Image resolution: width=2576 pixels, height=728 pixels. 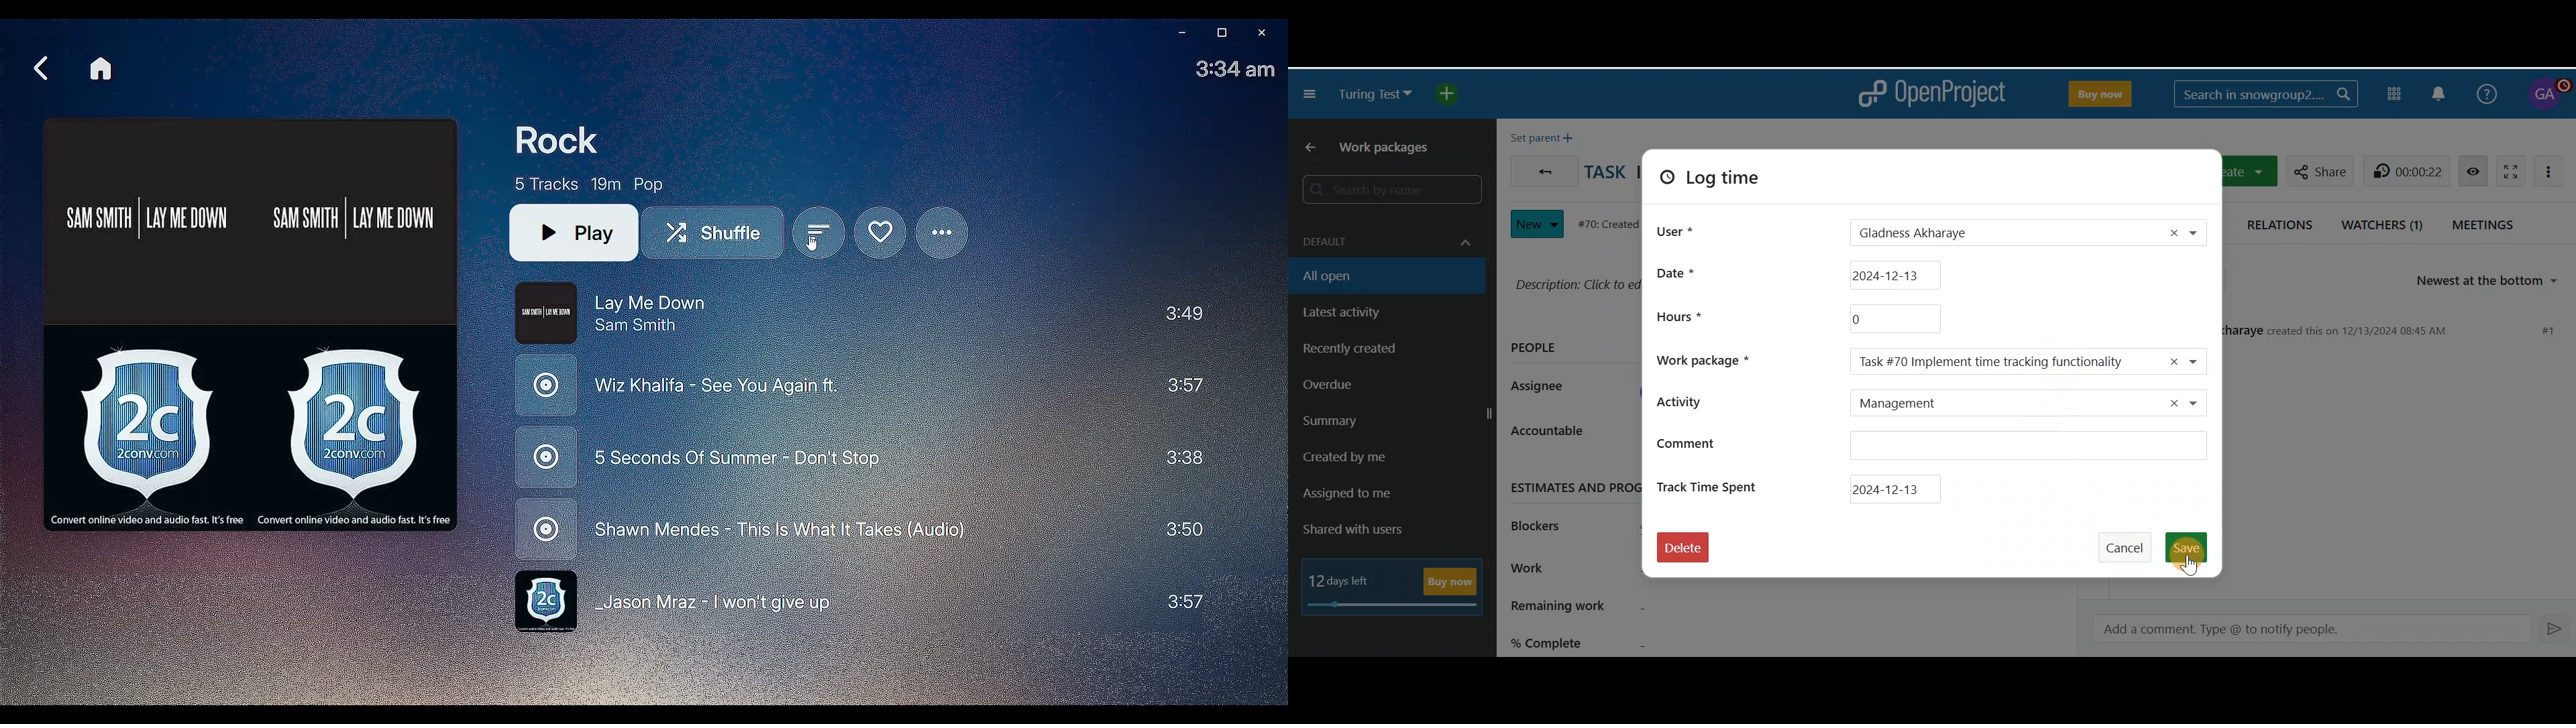 I want to click on All open, so click(x=1377, y=275).